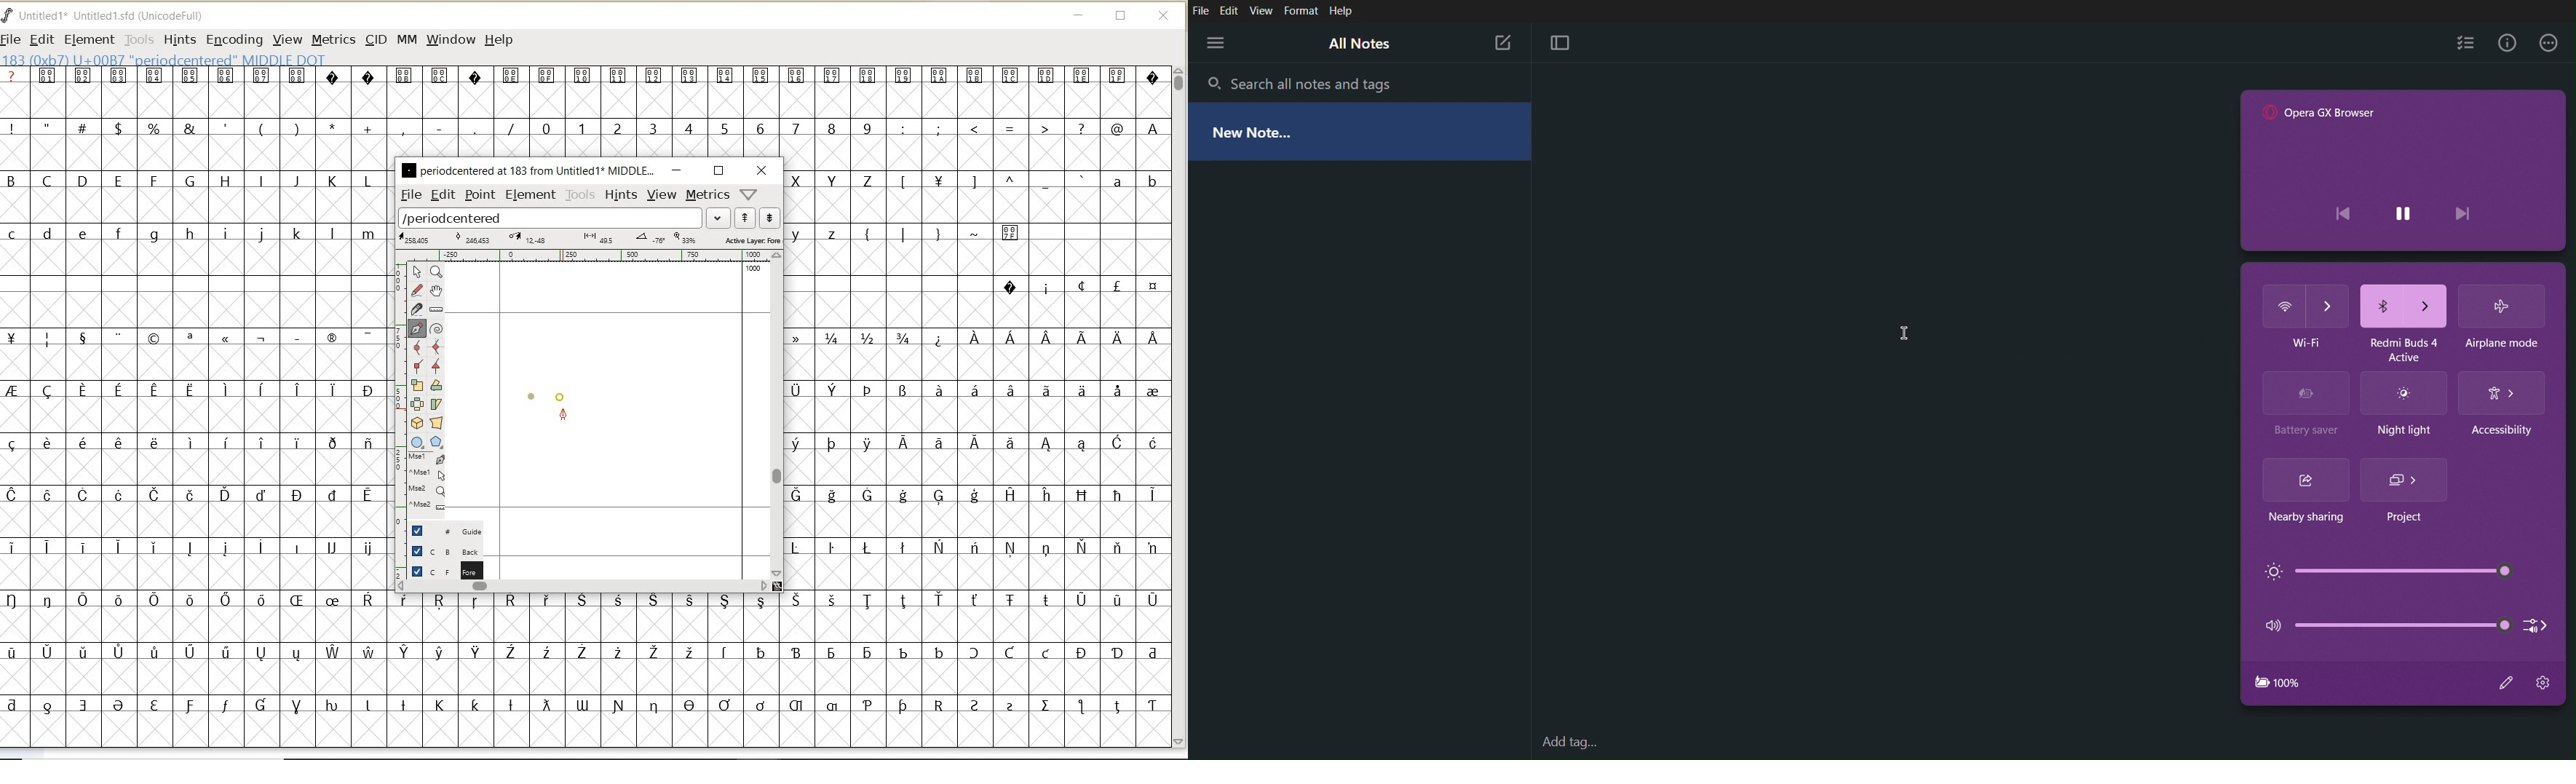 The height and width of the screenshot is (784, 2576). Describe the element at coordinates (718, 170) in the screenshot. I see `restore` at that location.